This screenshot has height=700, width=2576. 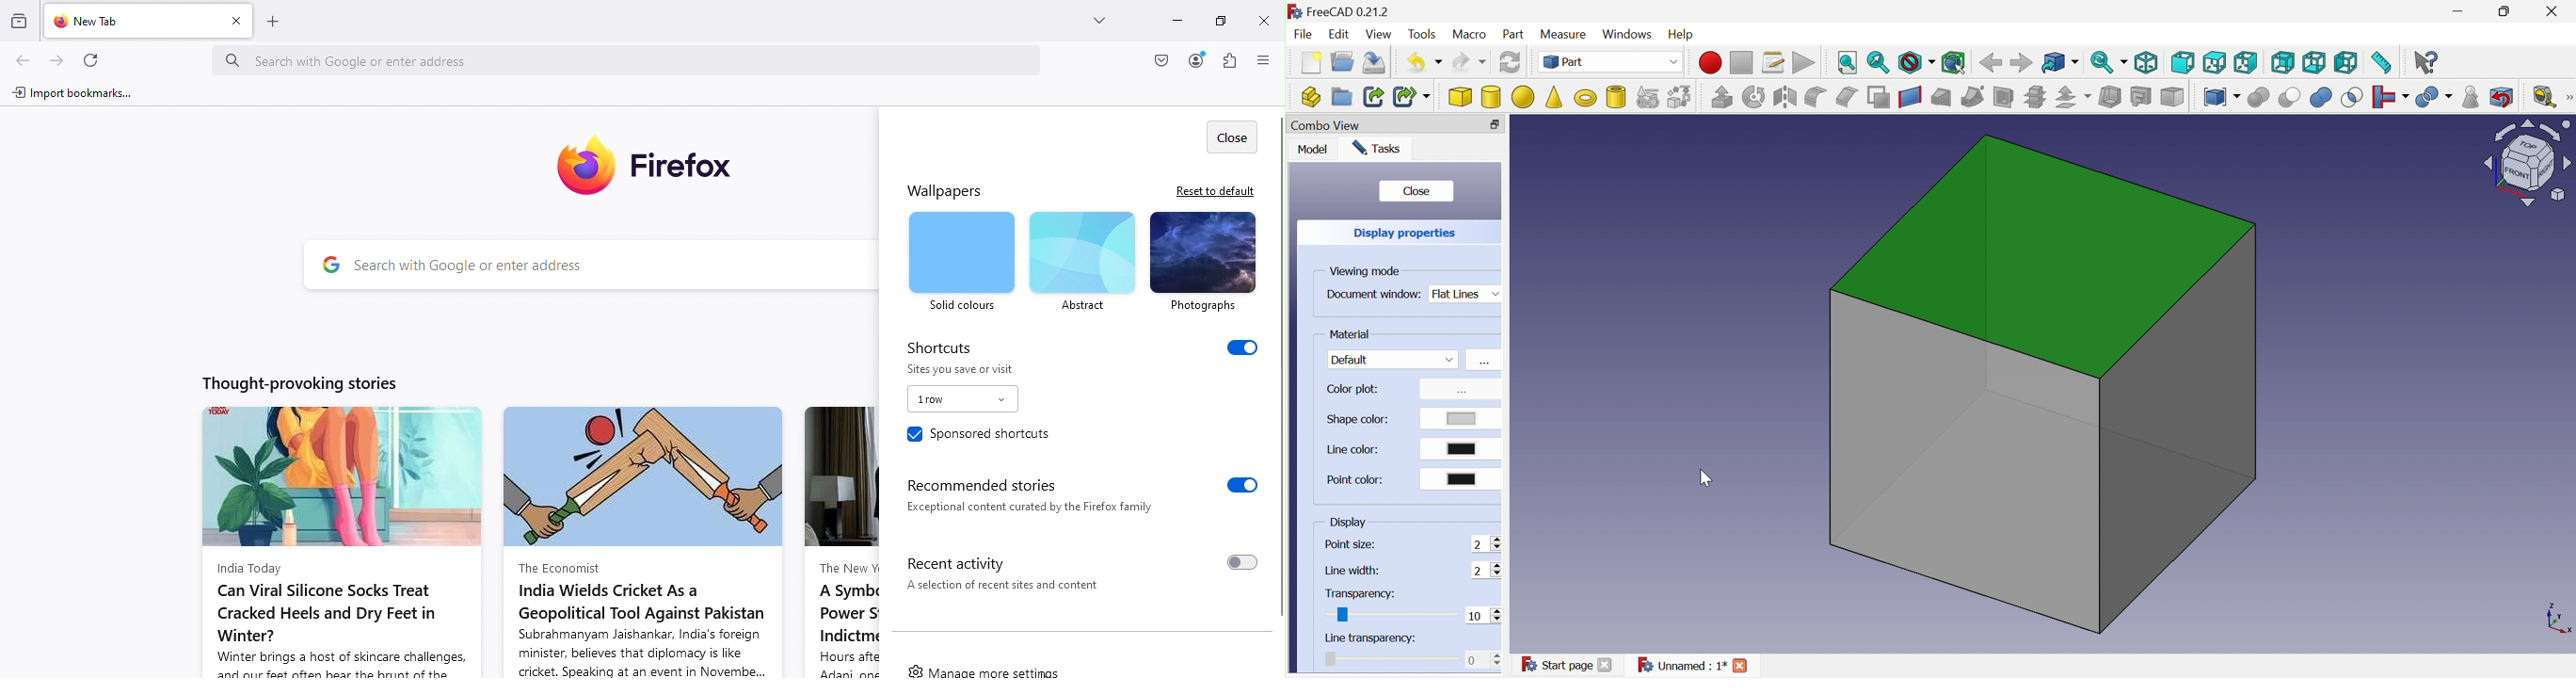 I want to click on Color per face, so click(x=2175, y=98).